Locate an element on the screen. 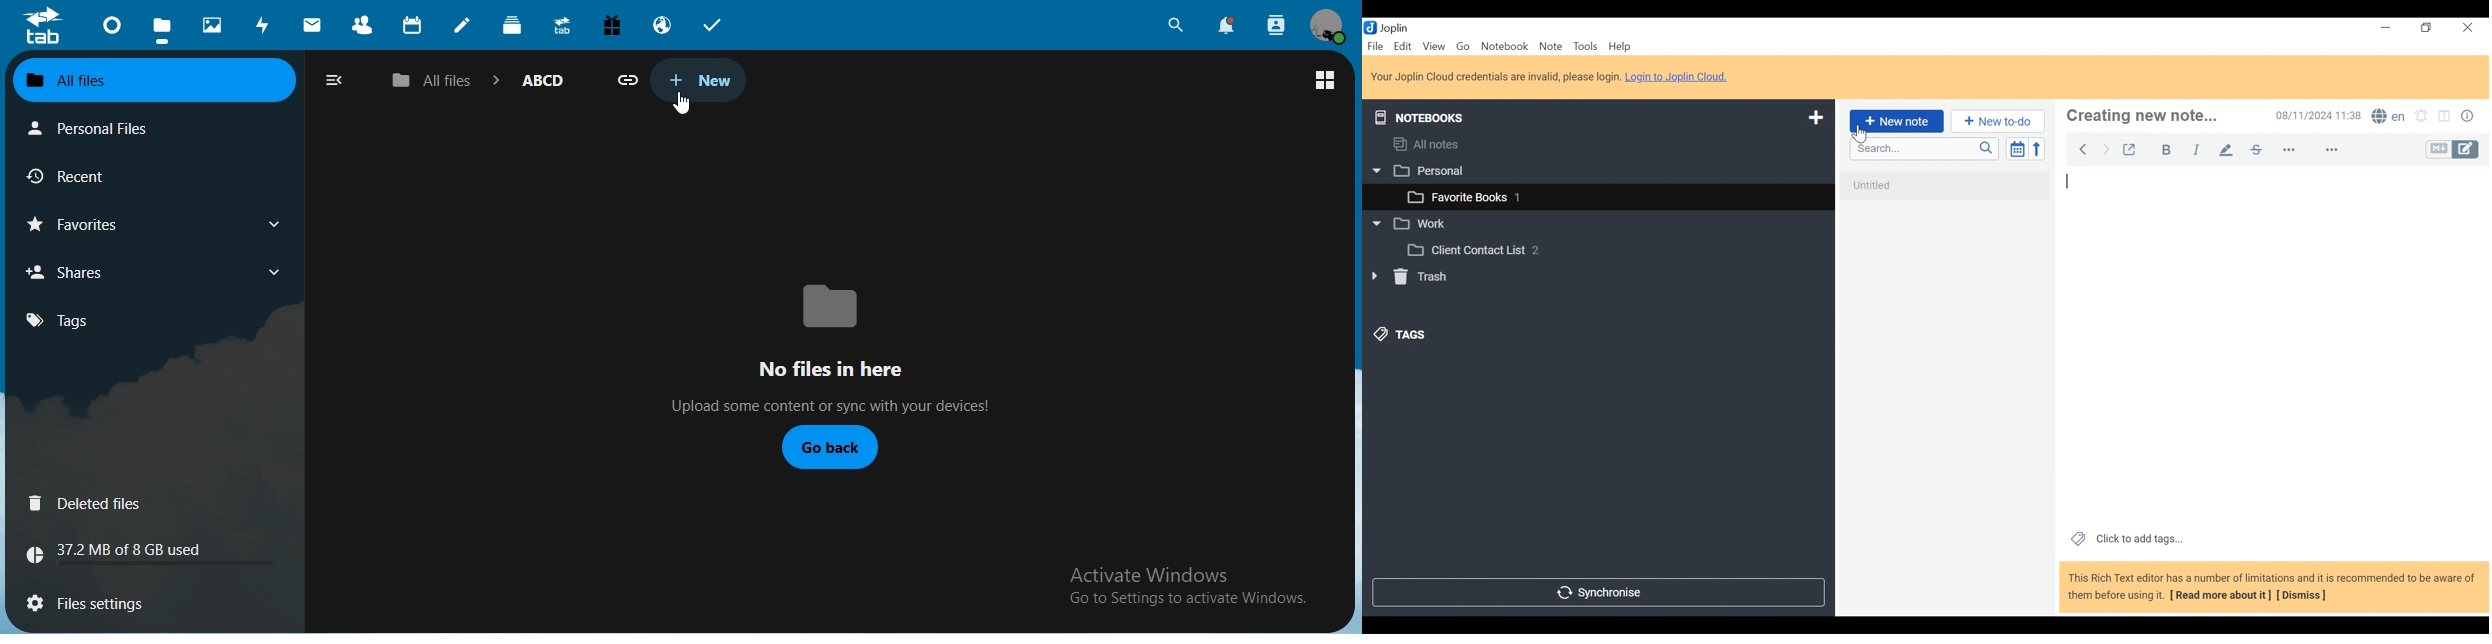 Image resolution: width=2492 pixels, height=644 pixels. tasks is located at coordinates (713, 24).